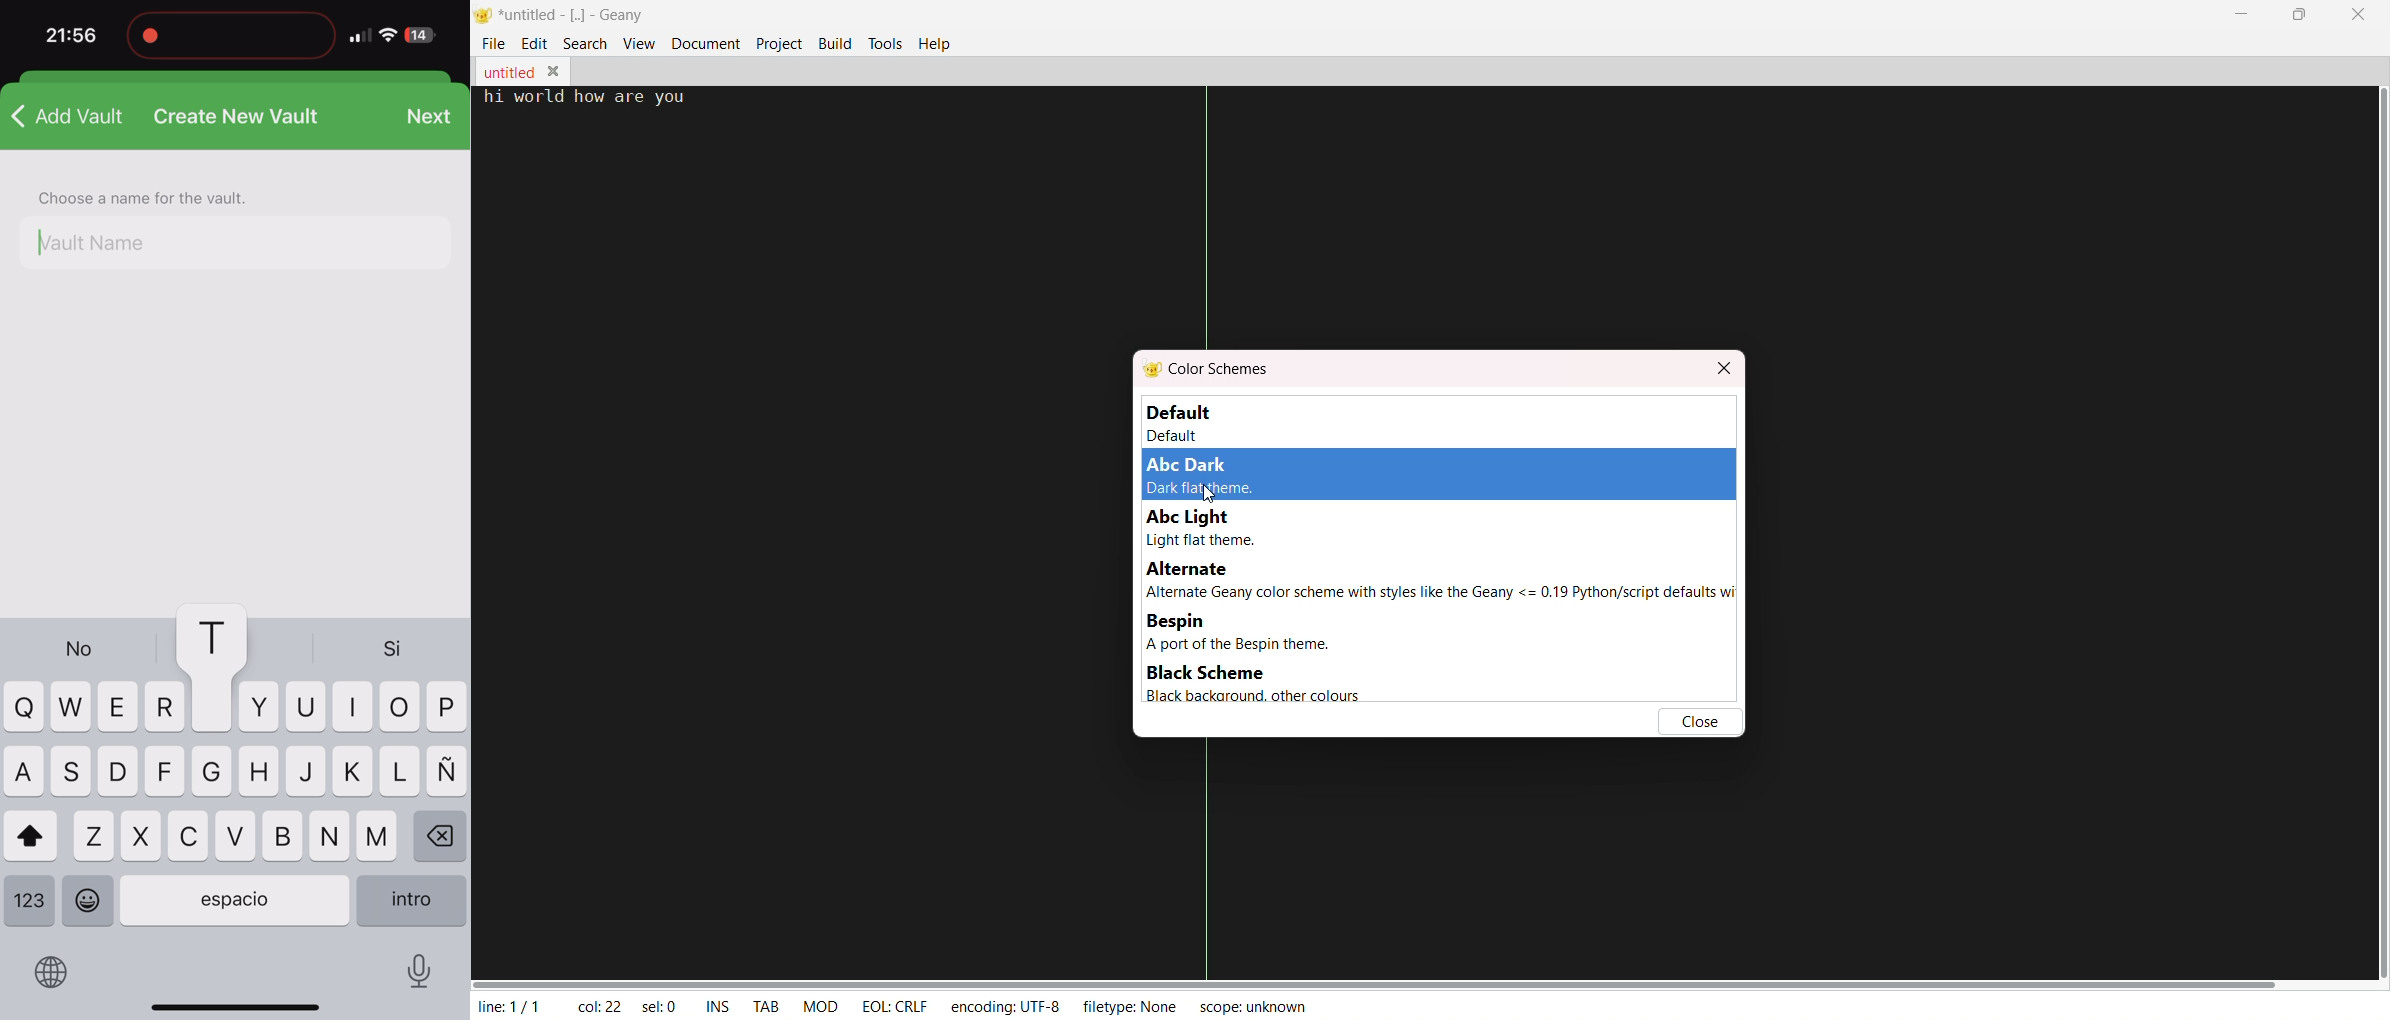 This screenshot has height=1036, width=2408. Describe the element at coordinates (235, 117) in the screenshot. I see `create new` at that location.